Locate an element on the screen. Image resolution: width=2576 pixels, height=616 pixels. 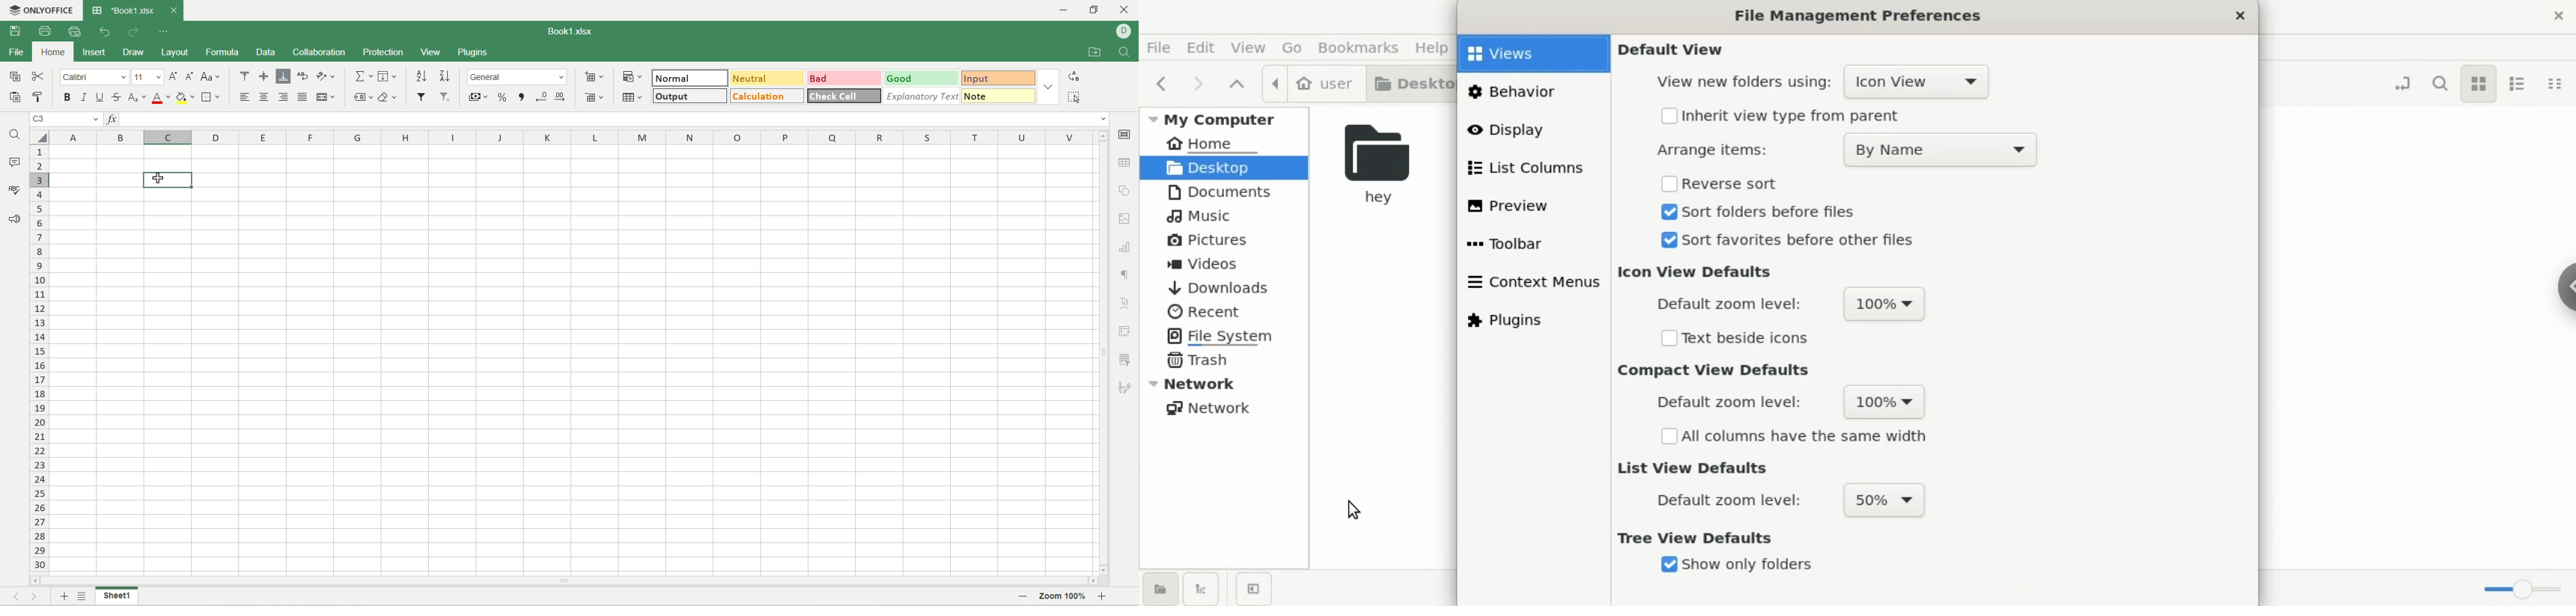
slicer settings is located at coordinates (1127, 359).